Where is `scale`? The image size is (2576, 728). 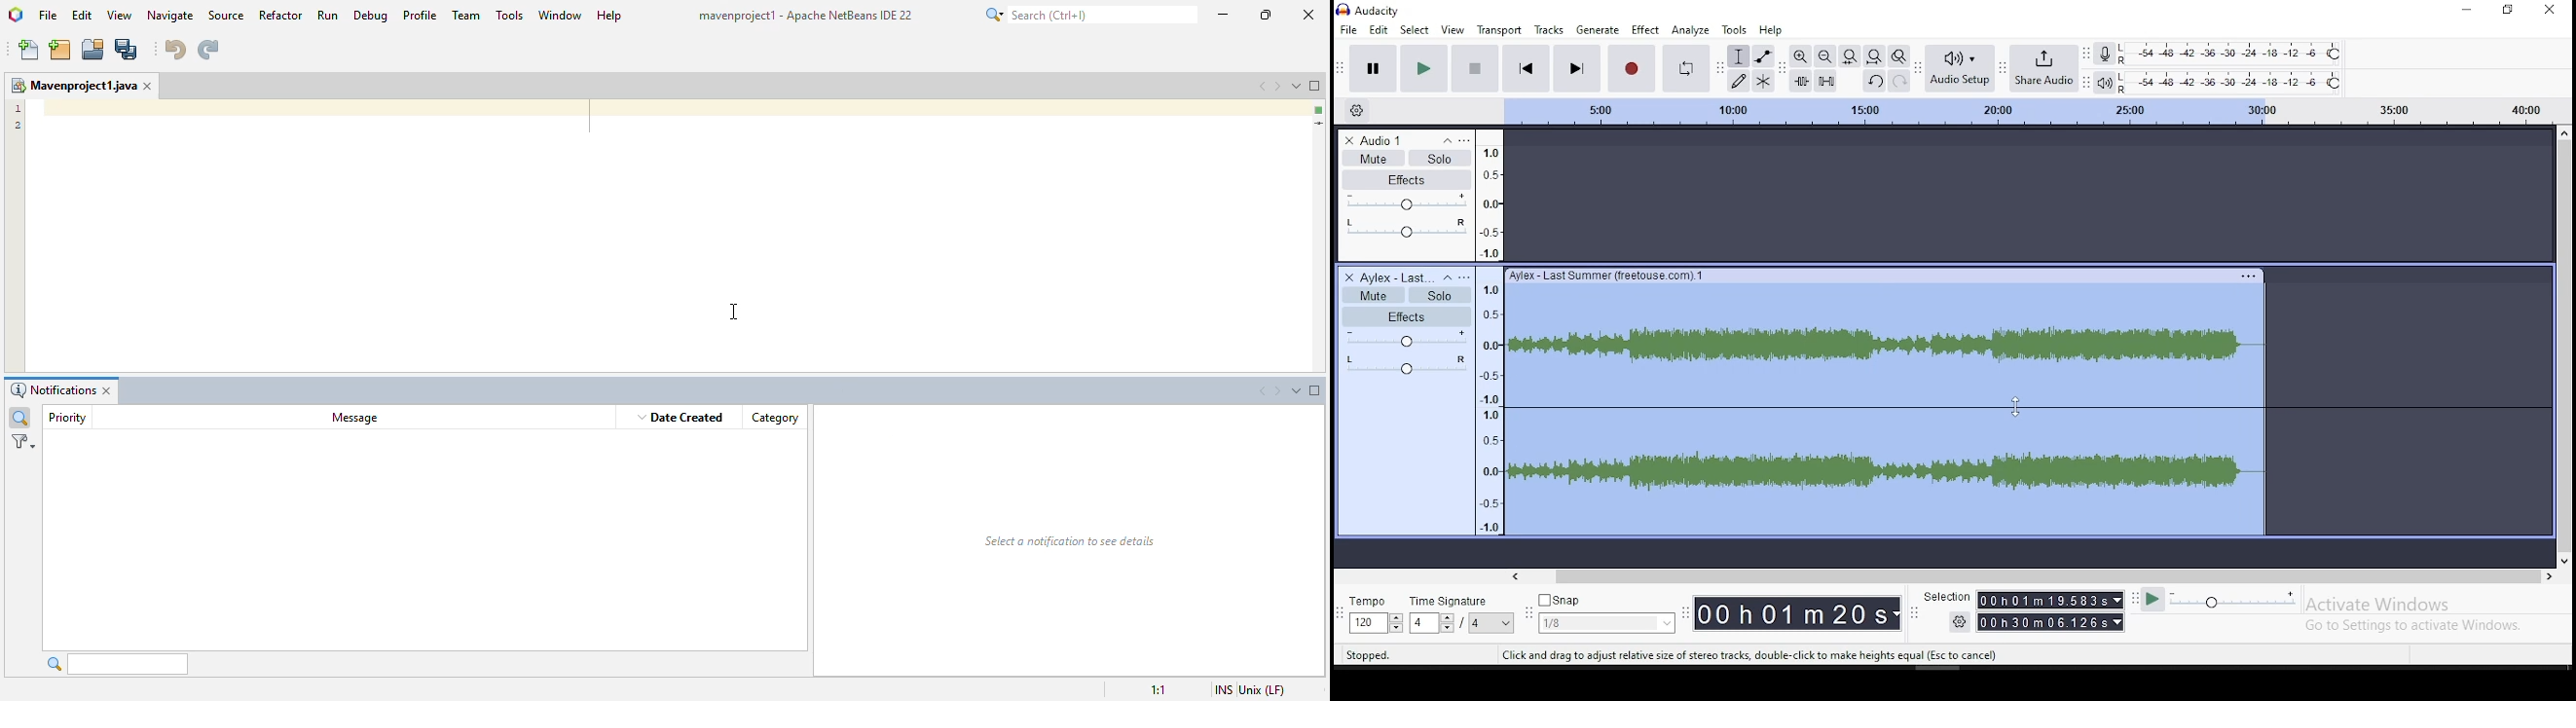
scale is located at coordinates (2026, 112).